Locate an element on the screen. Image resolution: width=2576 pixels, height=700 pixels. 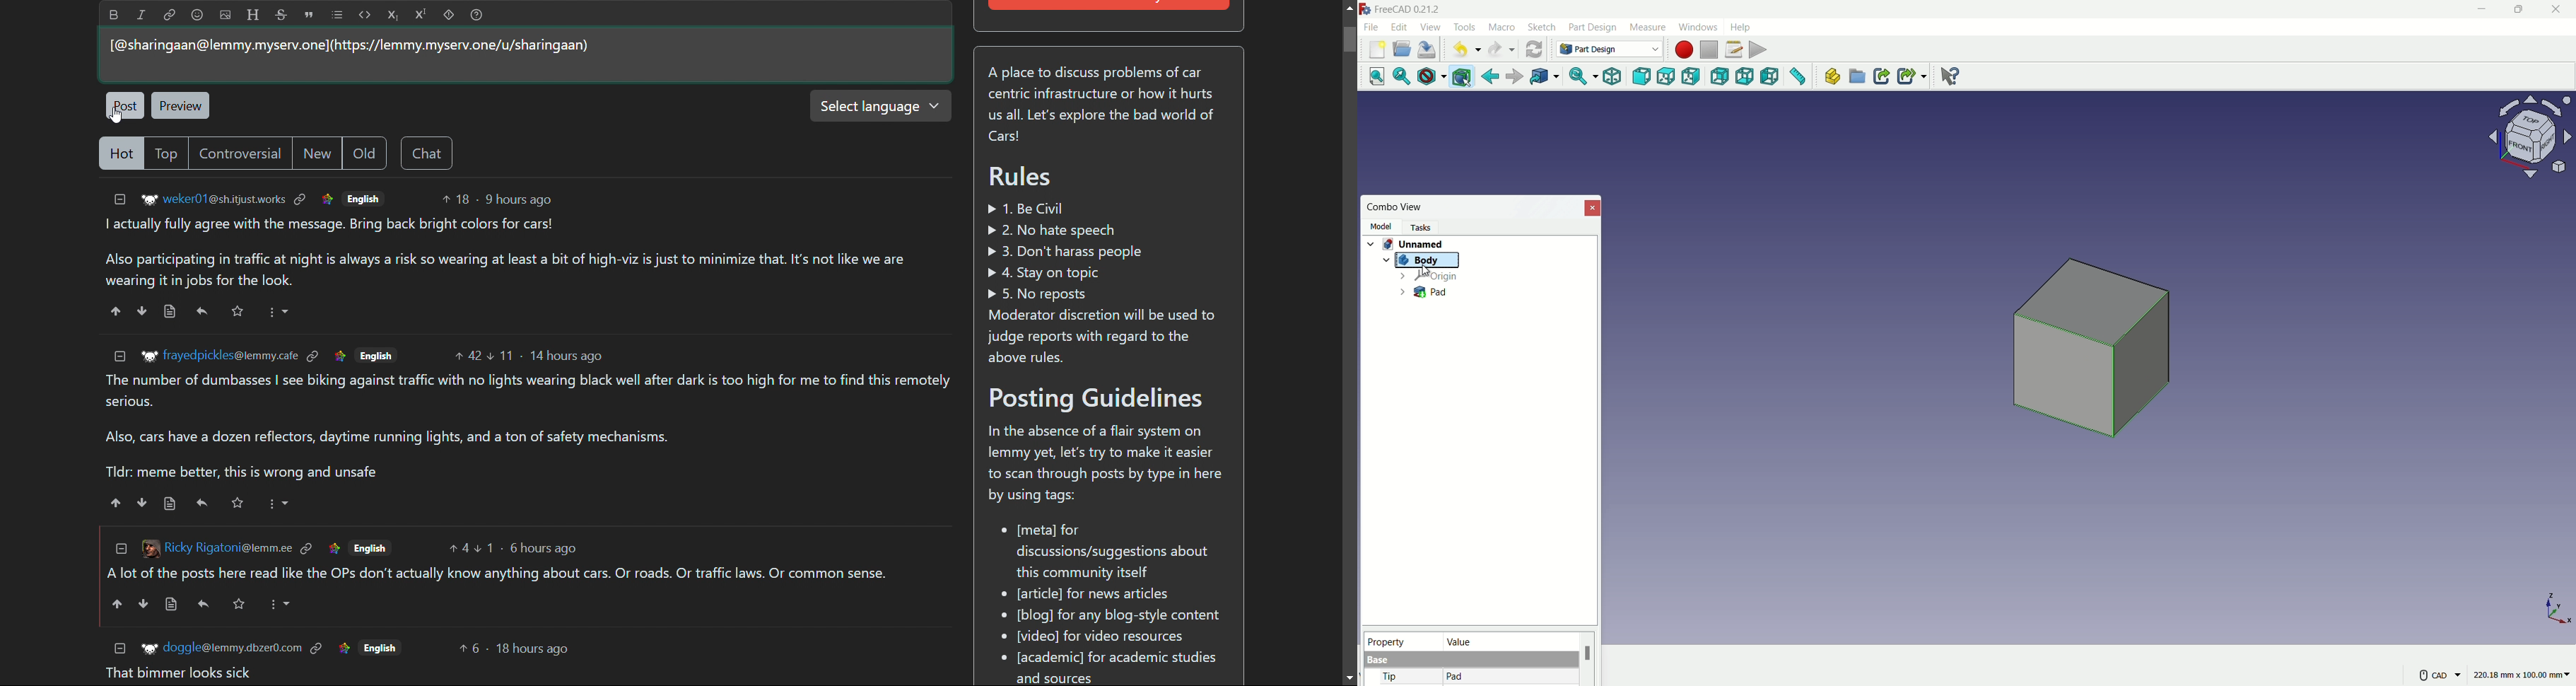
220.18 mm x 100.00 mm~ is located at coordinates (2522, 675).